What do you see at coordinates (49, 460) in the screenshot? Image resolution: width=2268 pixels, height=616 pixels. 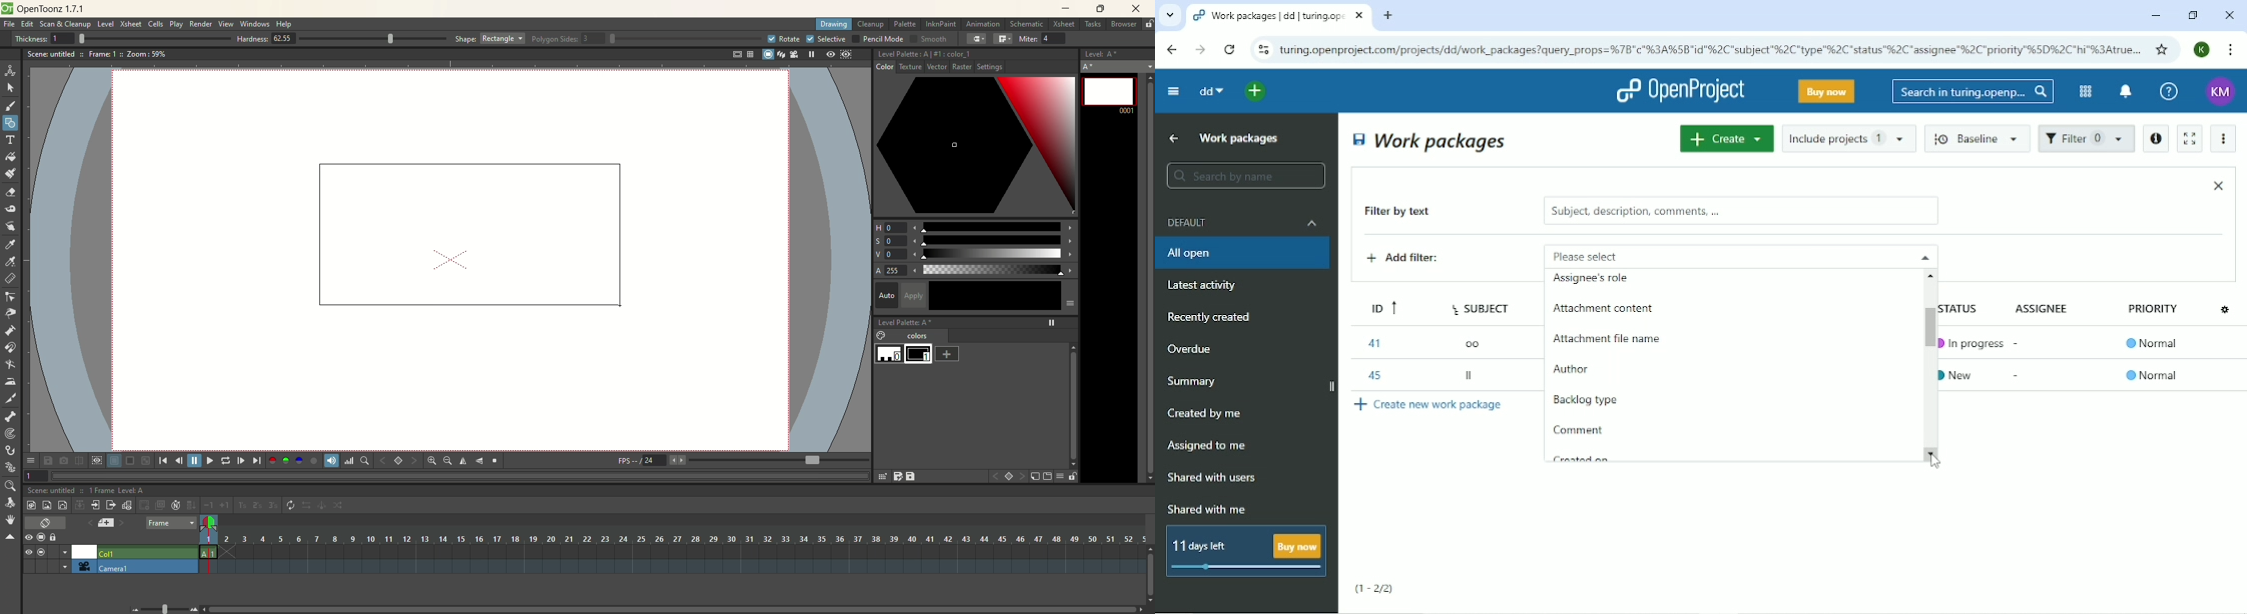 I see `save image` at bounding box center [49, 460].